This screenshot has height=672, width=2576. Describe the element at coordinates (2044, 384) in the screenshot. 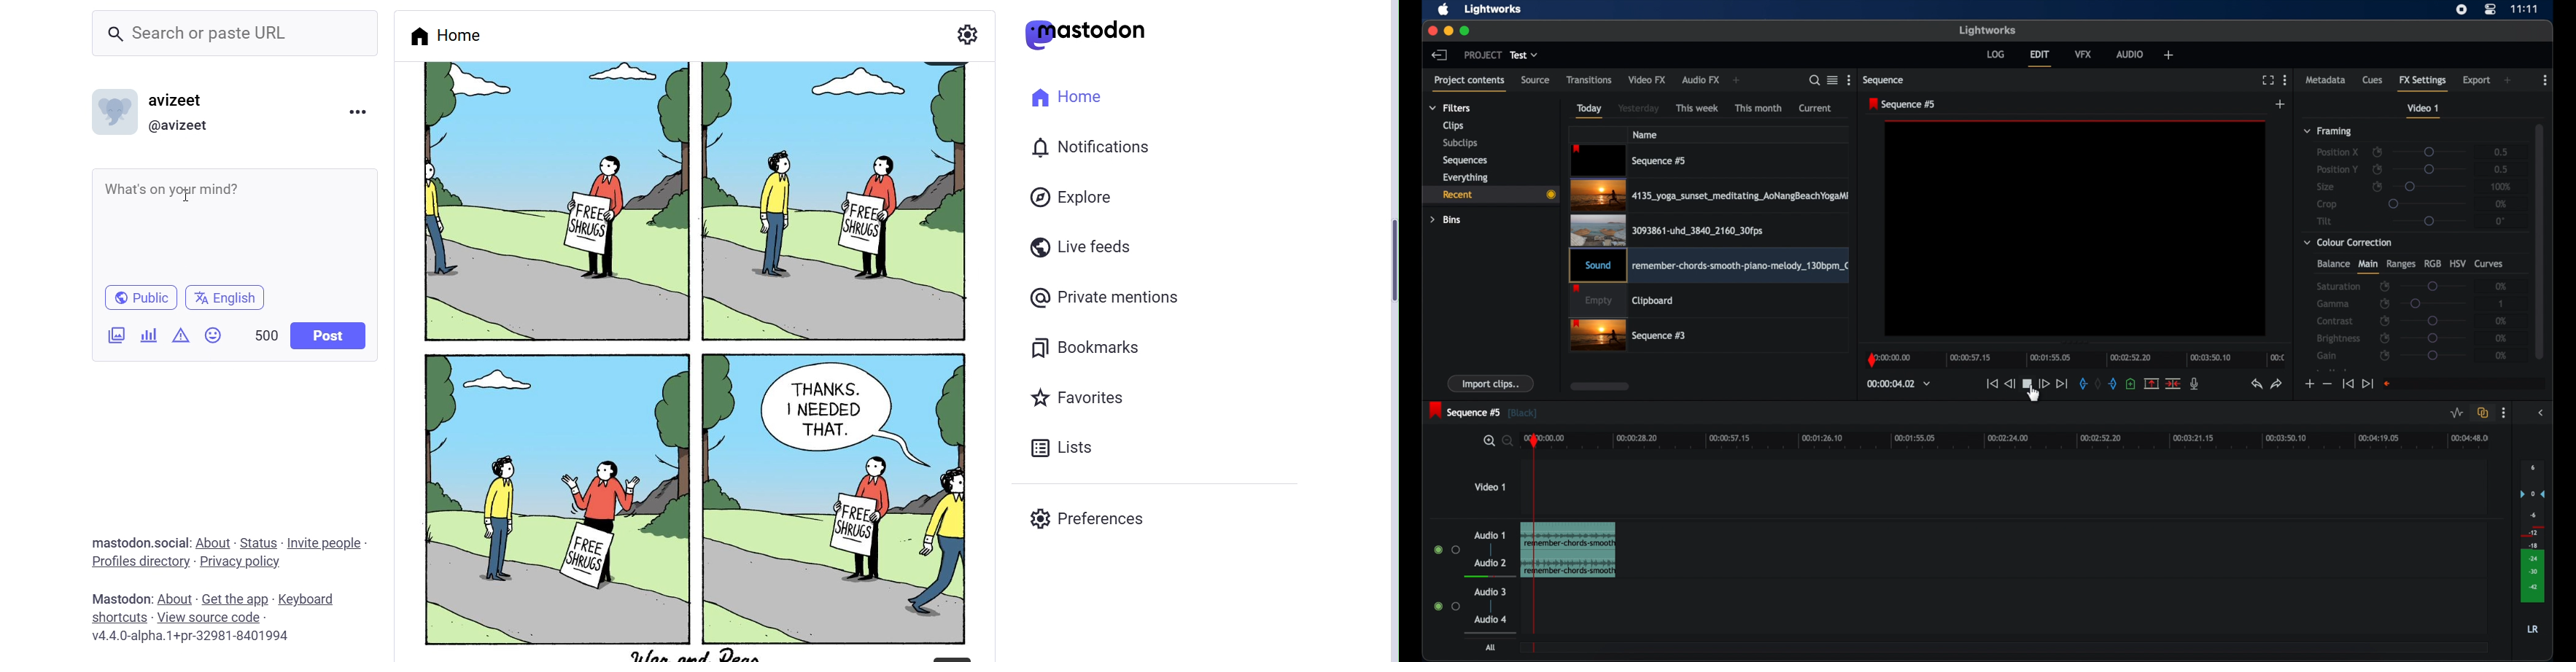

I see `fast forward` at that location.